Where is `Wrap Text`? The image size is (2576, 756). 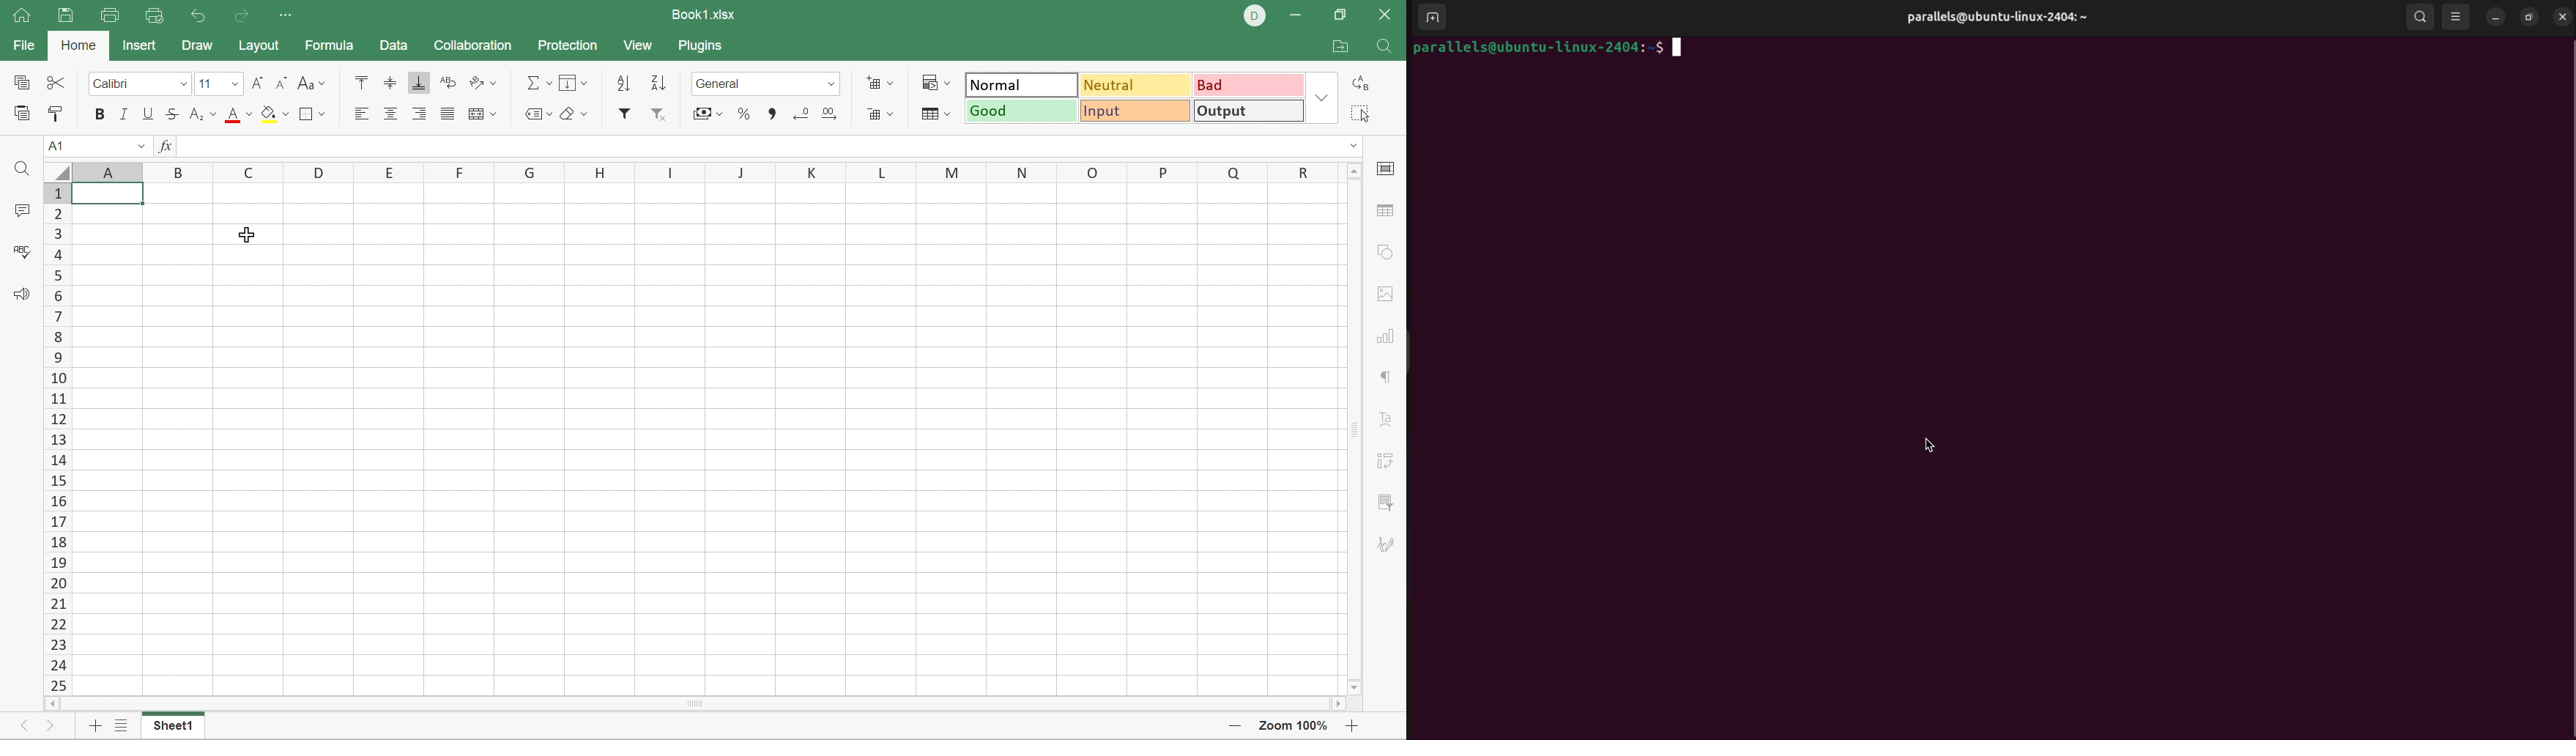
Wrap Text is located at coordinates (448, 84).